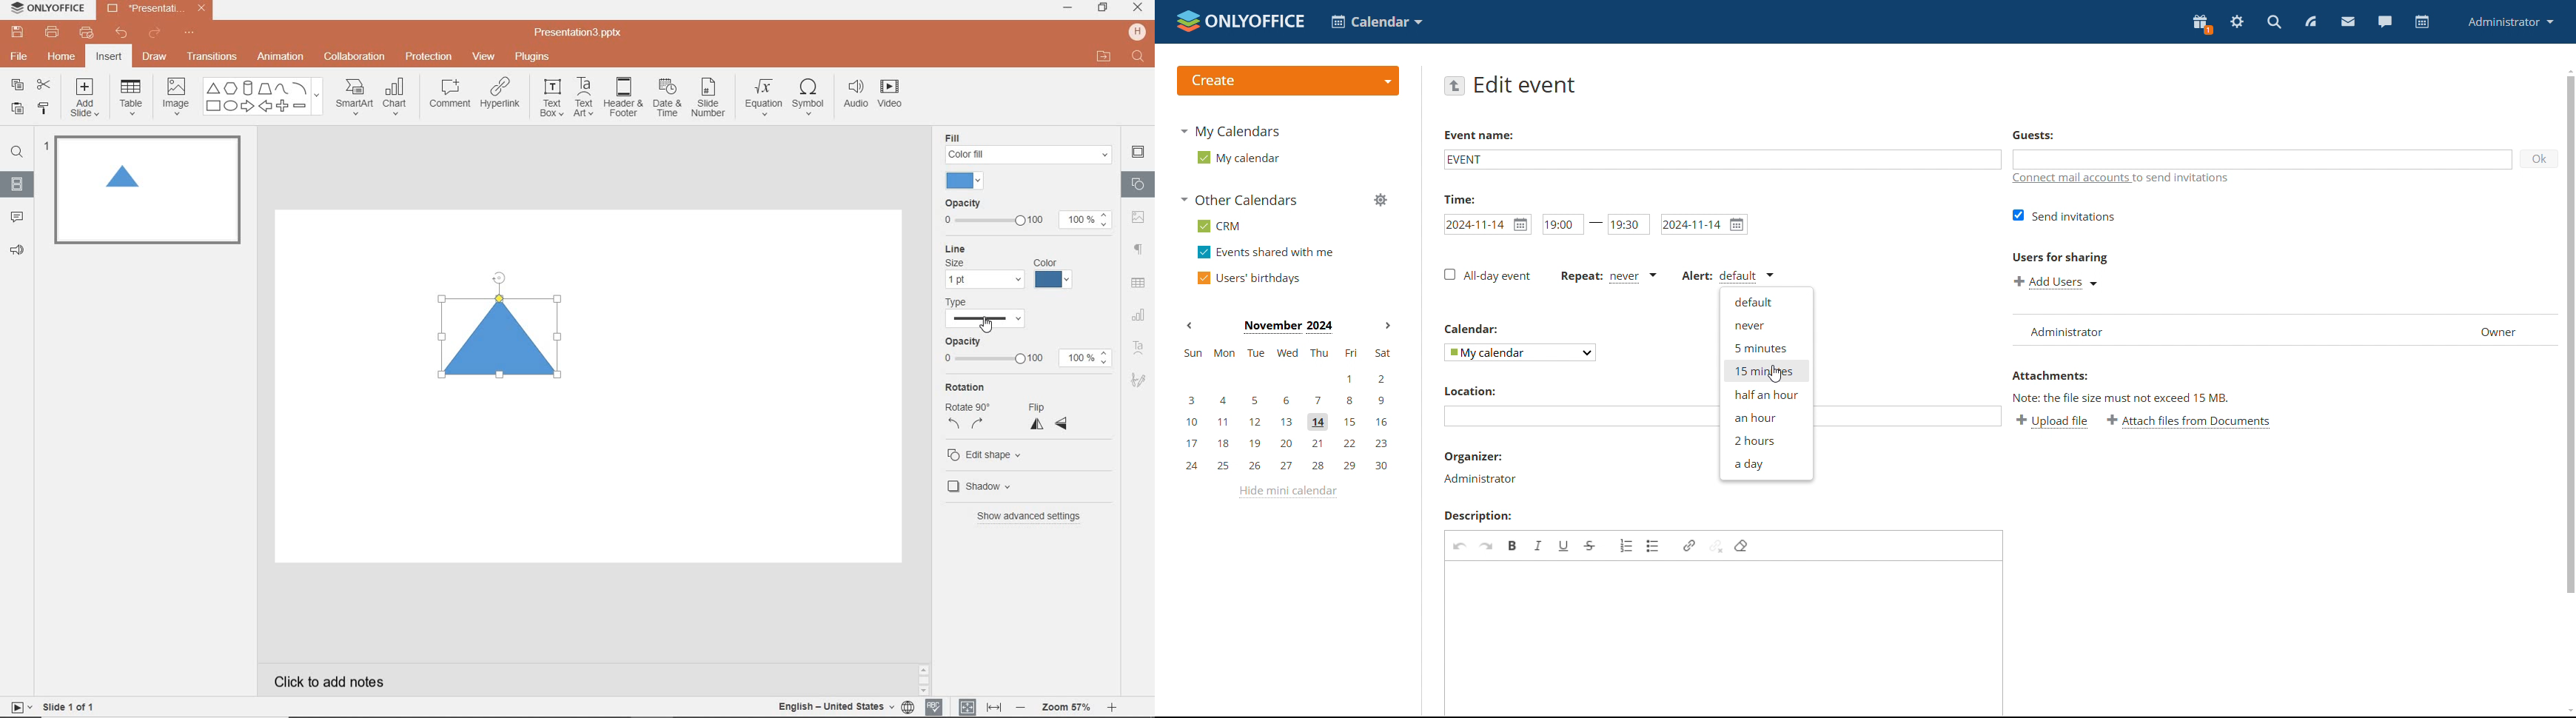 This screenshot has height=728, width=2576. What do you see at coordinates (1113, 682) in the screenshot?
I see `SCROLLBAR` at bounding box center [1113, 682].